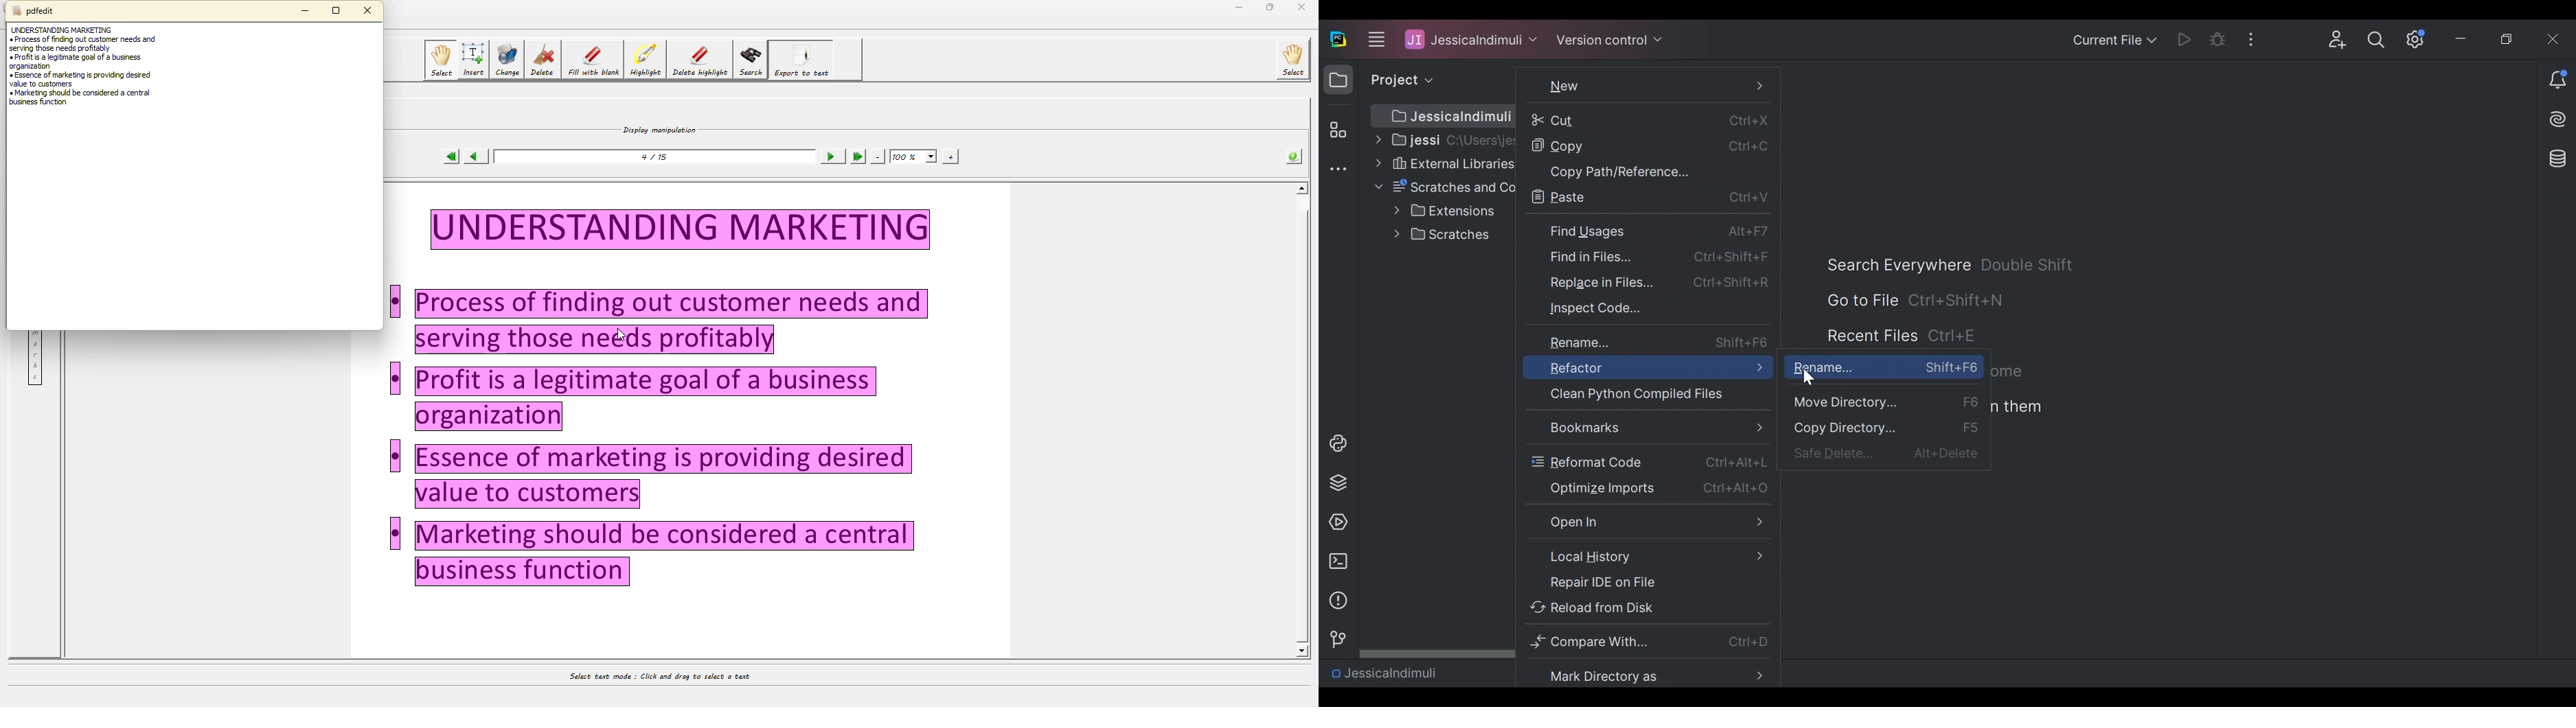  What do you see at coordinates (1647, 86) in the screenshot?
I see `New` at bounding box center [1647, 86].